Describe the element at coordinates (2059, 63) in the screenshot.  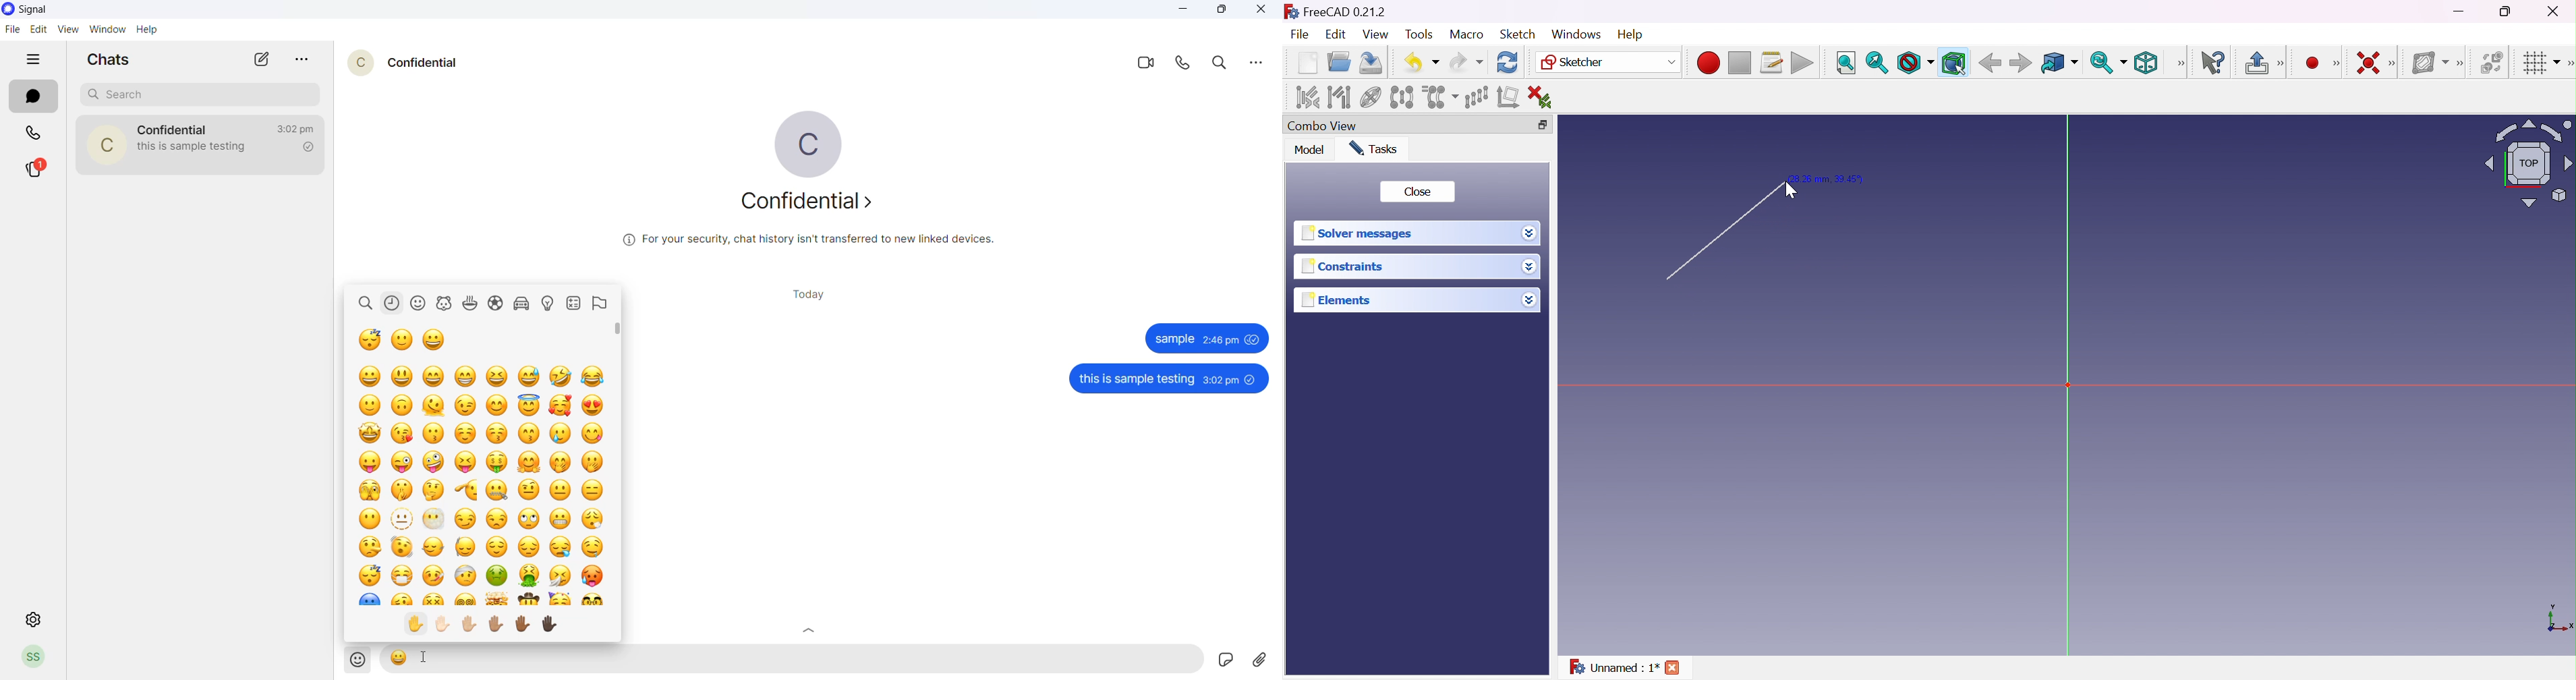
I see `Move in box` at that location.